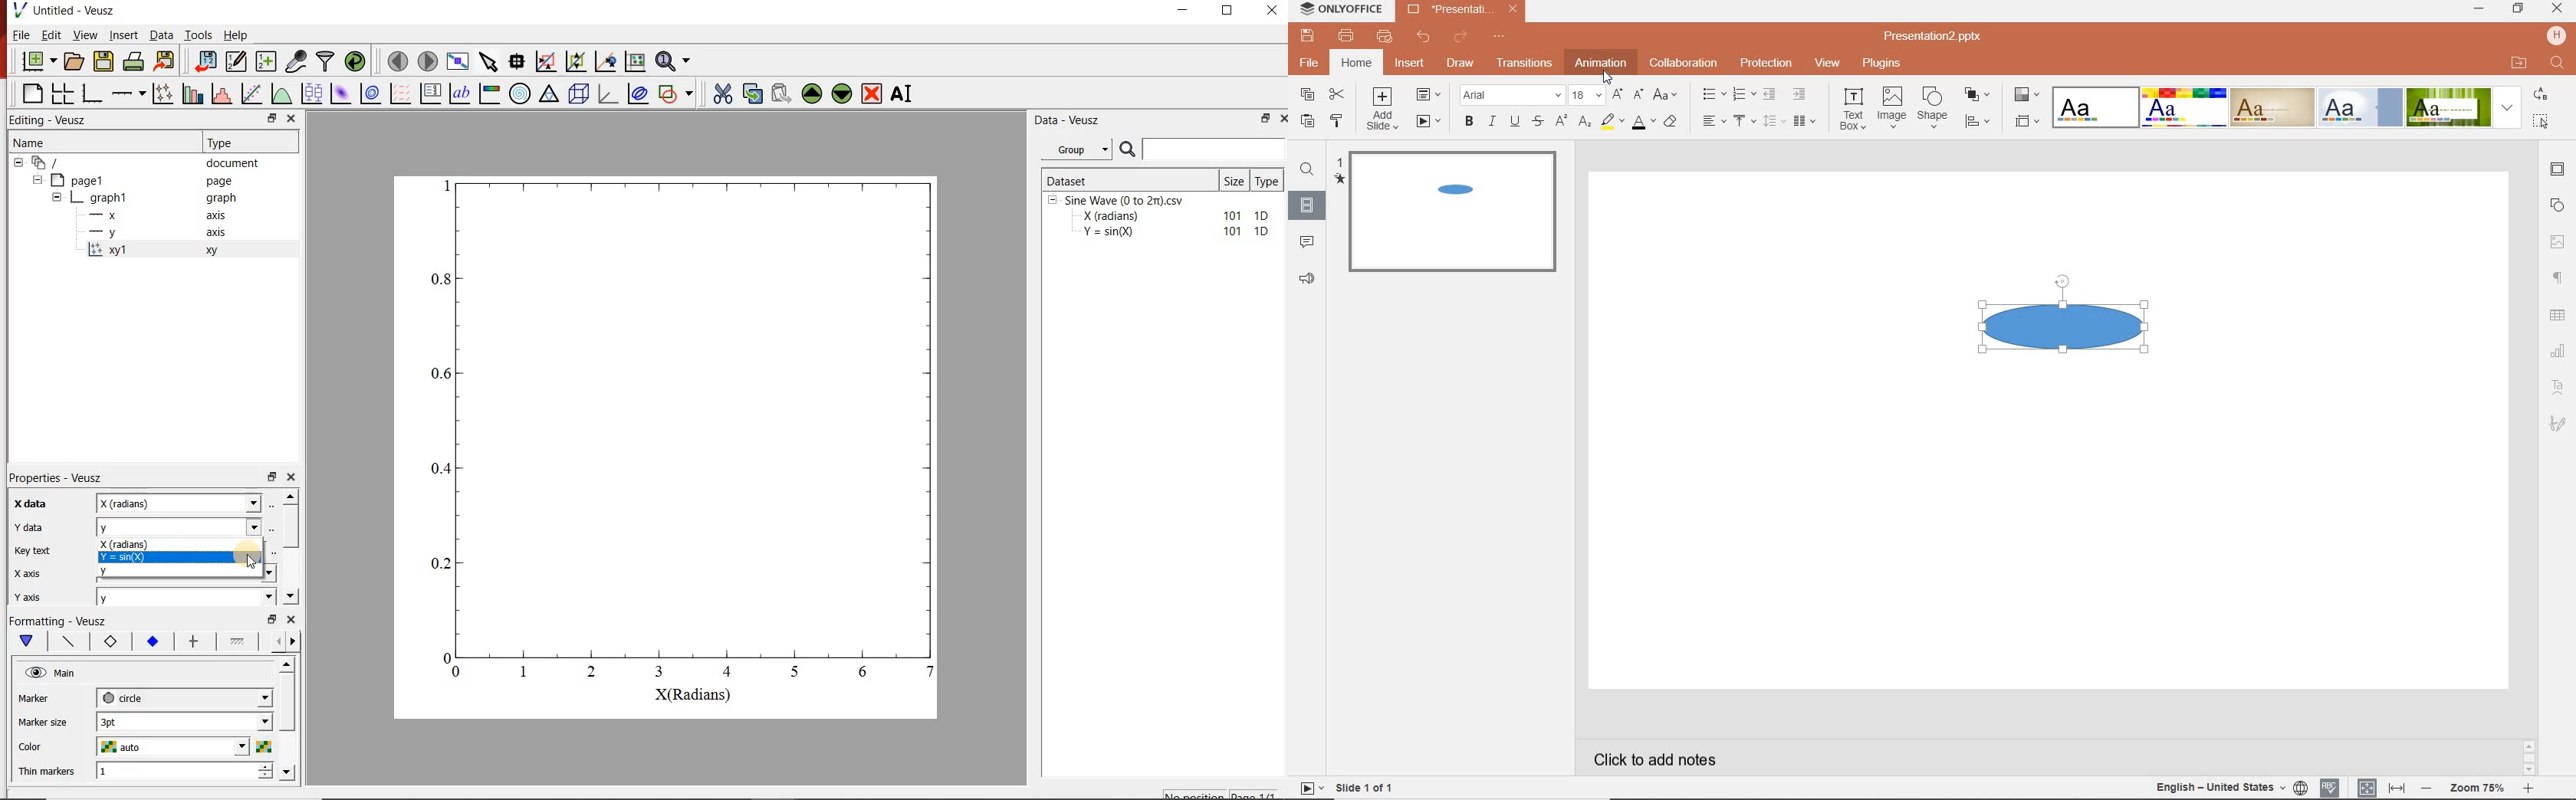 The height and width of the screenshot is (812, 2576). Describe the element at coordinates (1336, 95) in the screenshot. I see `cut` at that location.